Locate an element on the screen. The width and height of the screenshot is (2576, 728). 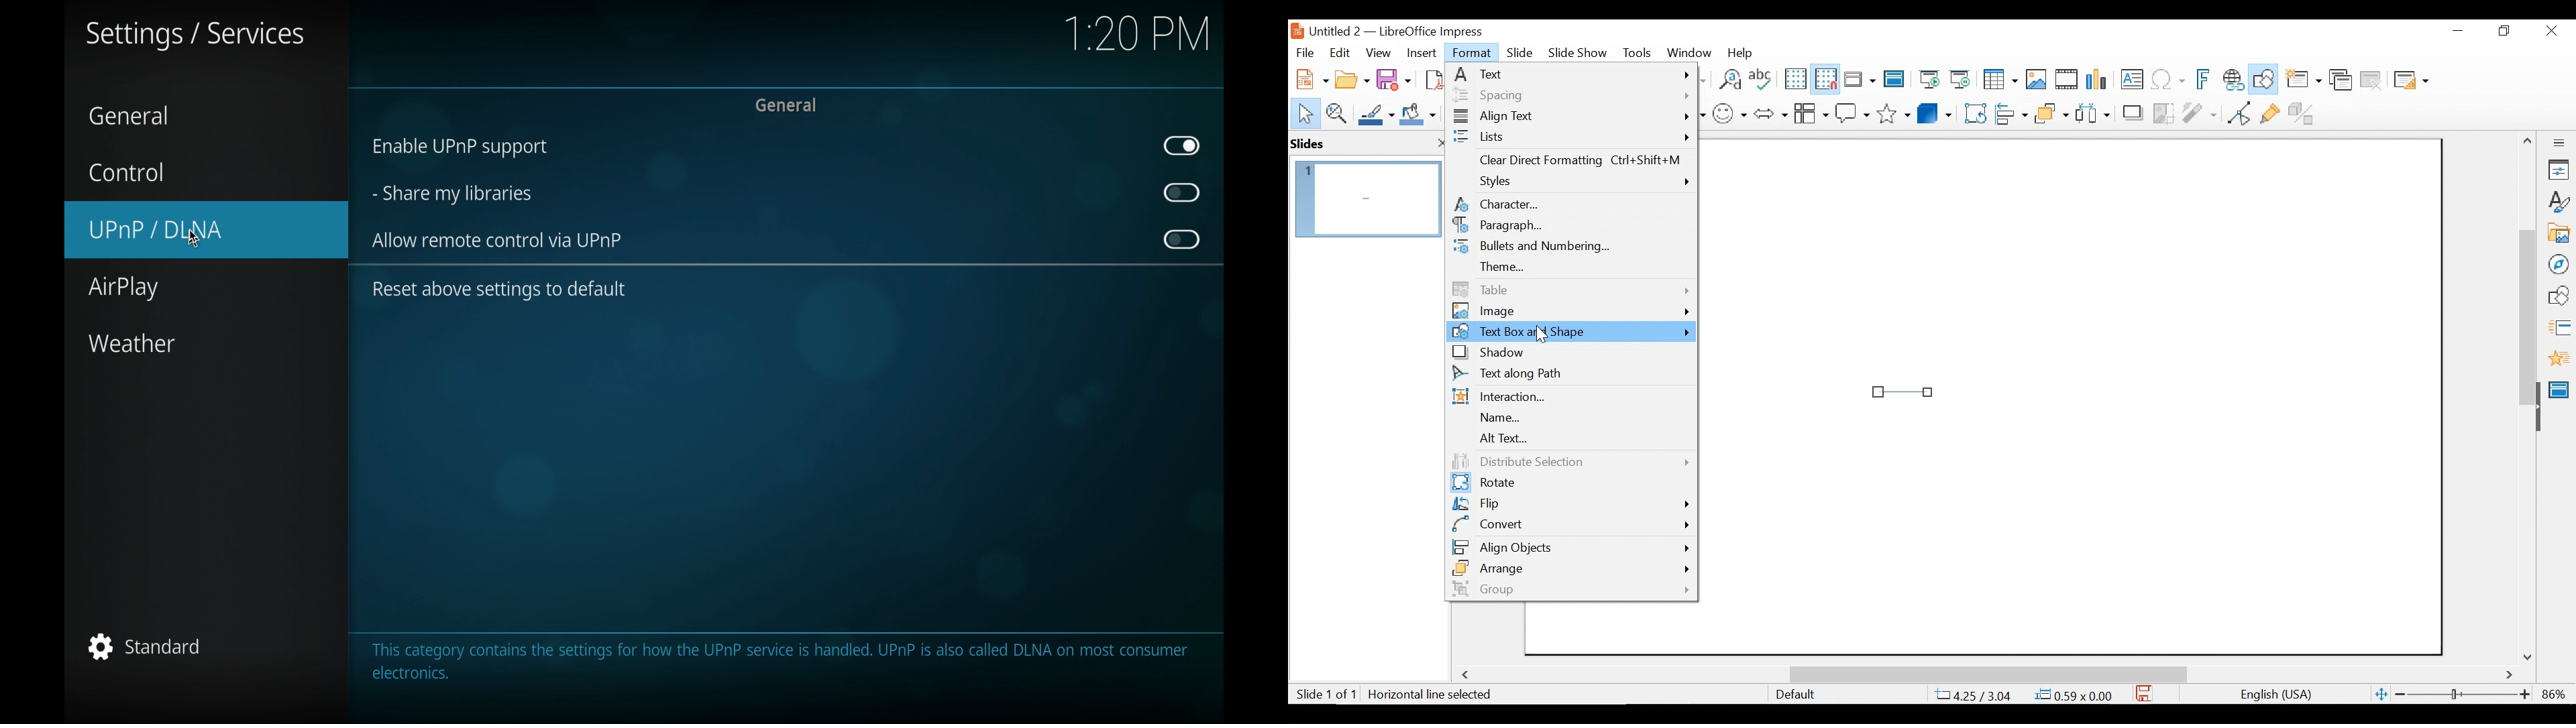
English(USA) is located at coordinates (2269, 695).